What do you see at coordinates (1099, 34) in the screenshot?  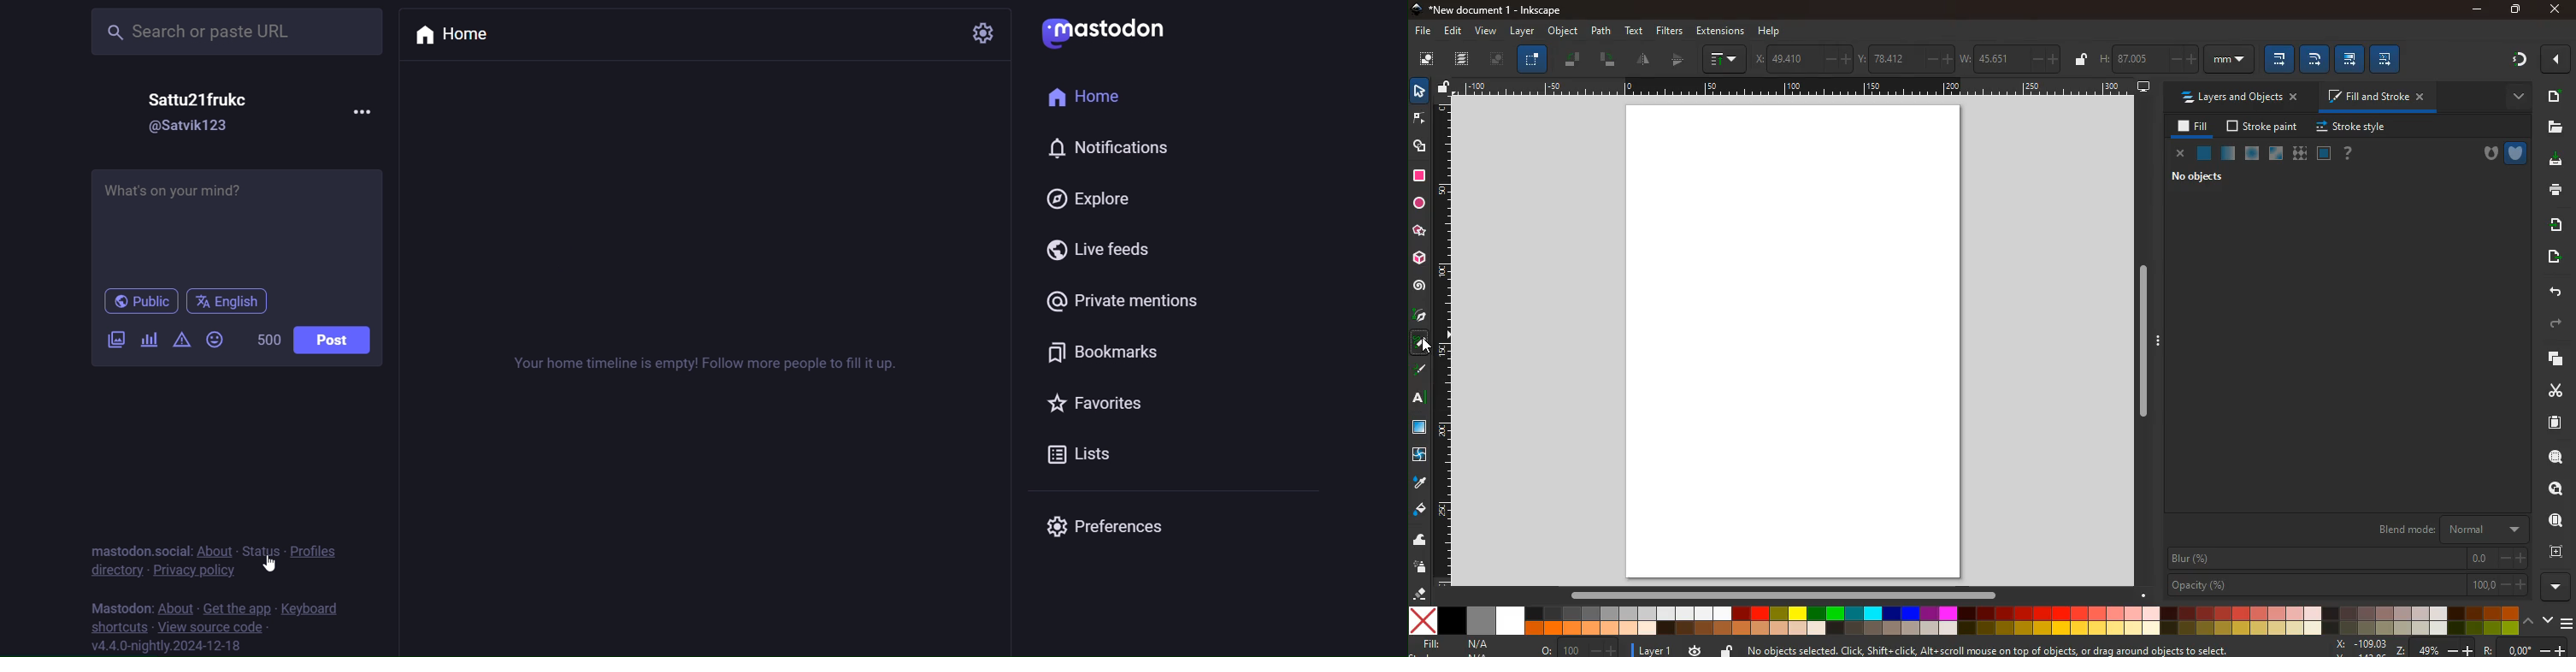 I see `logo` at bounding box center [1099, 34].